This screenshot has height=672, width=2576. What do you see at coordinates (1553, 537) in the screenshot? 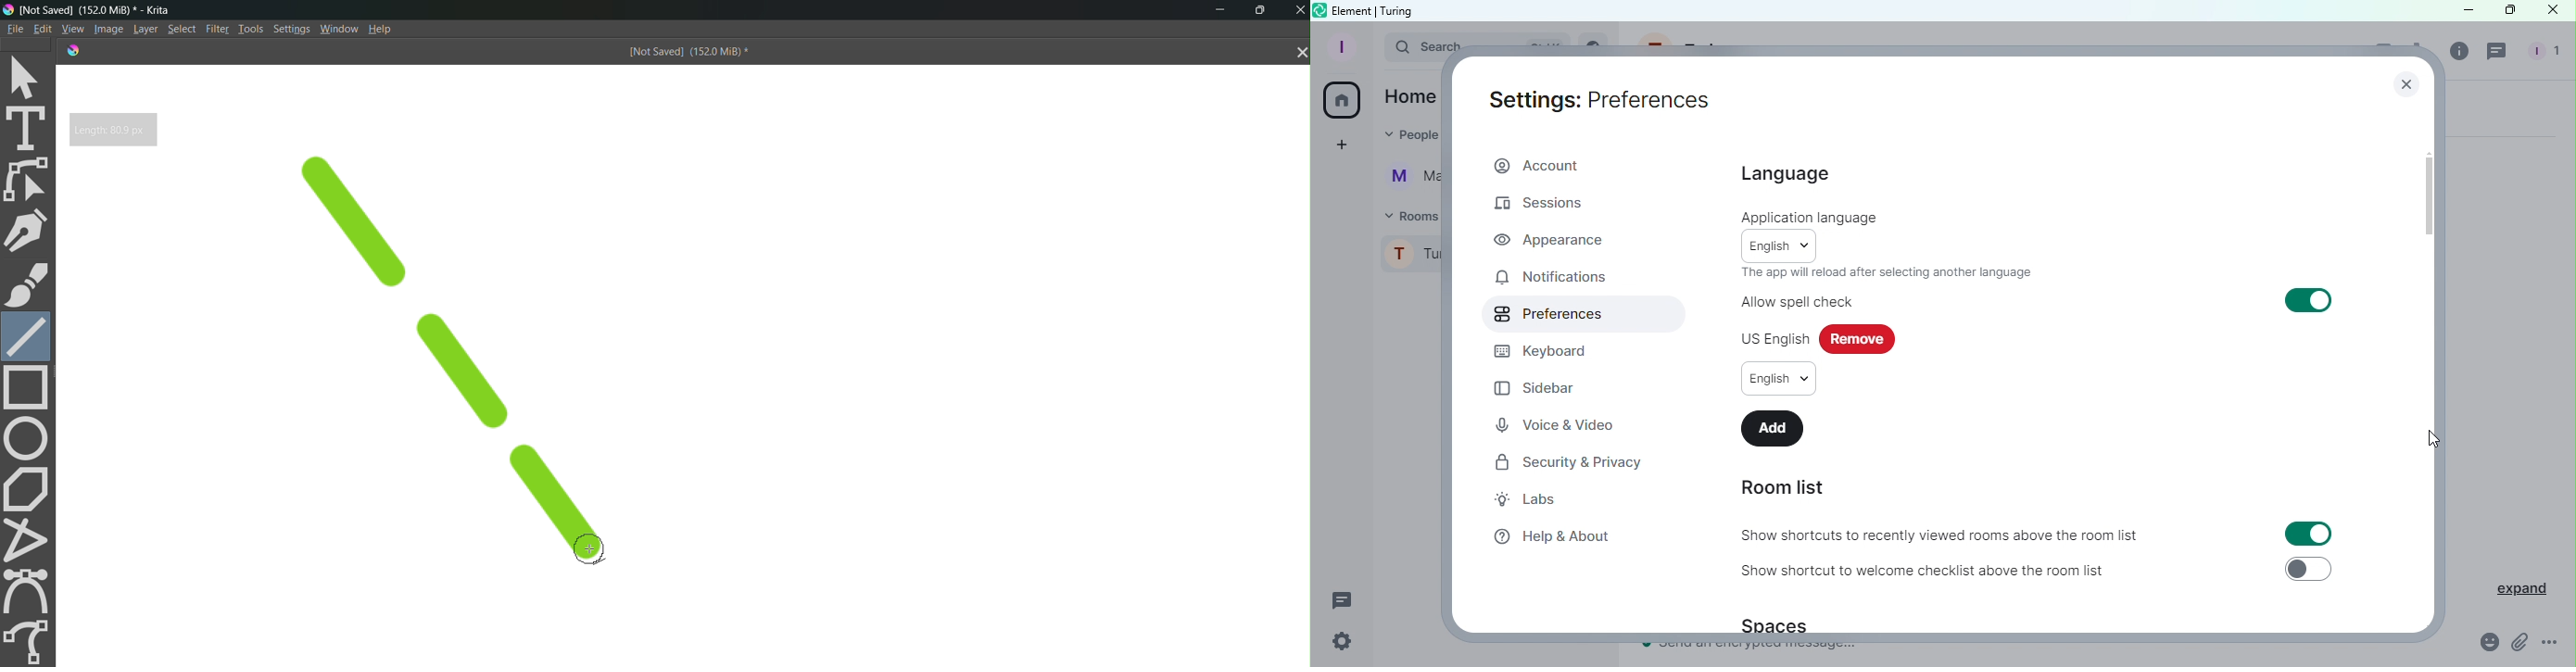
I see `Help and about` at bounding box center [1553, 537].